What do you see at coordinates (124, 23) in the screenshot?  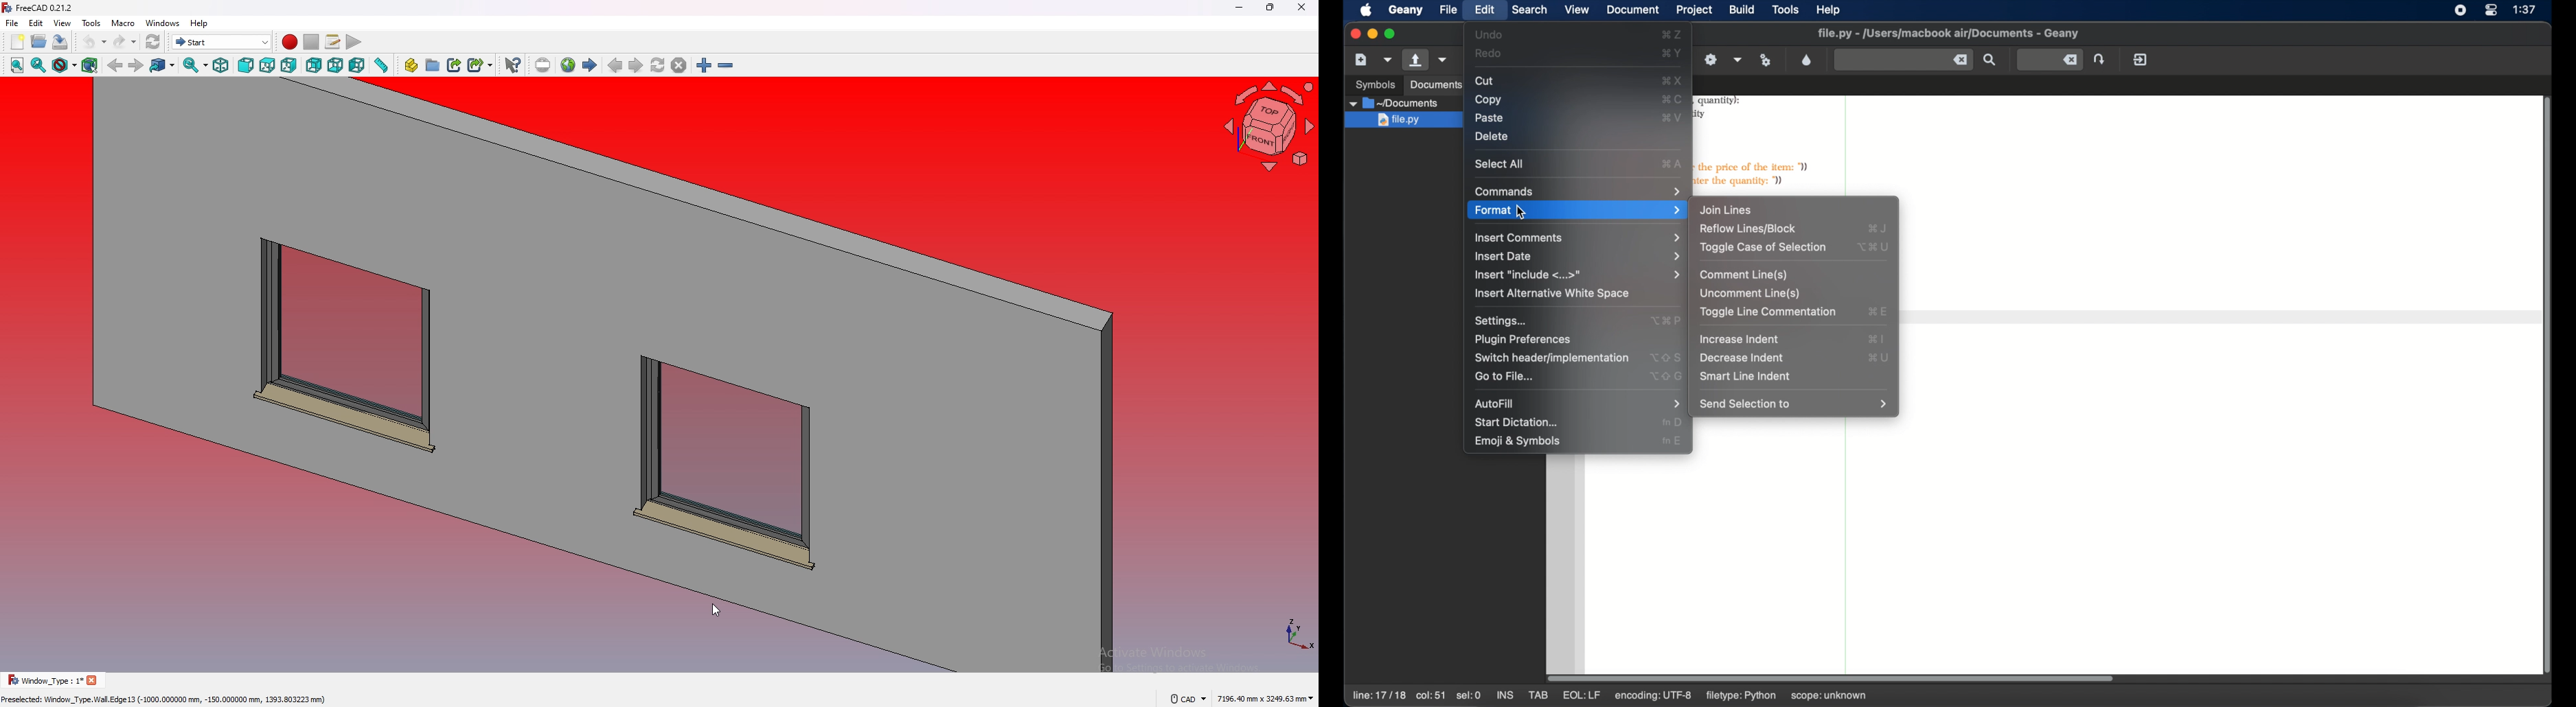 I see `macro` at bounding box center [124, 23].